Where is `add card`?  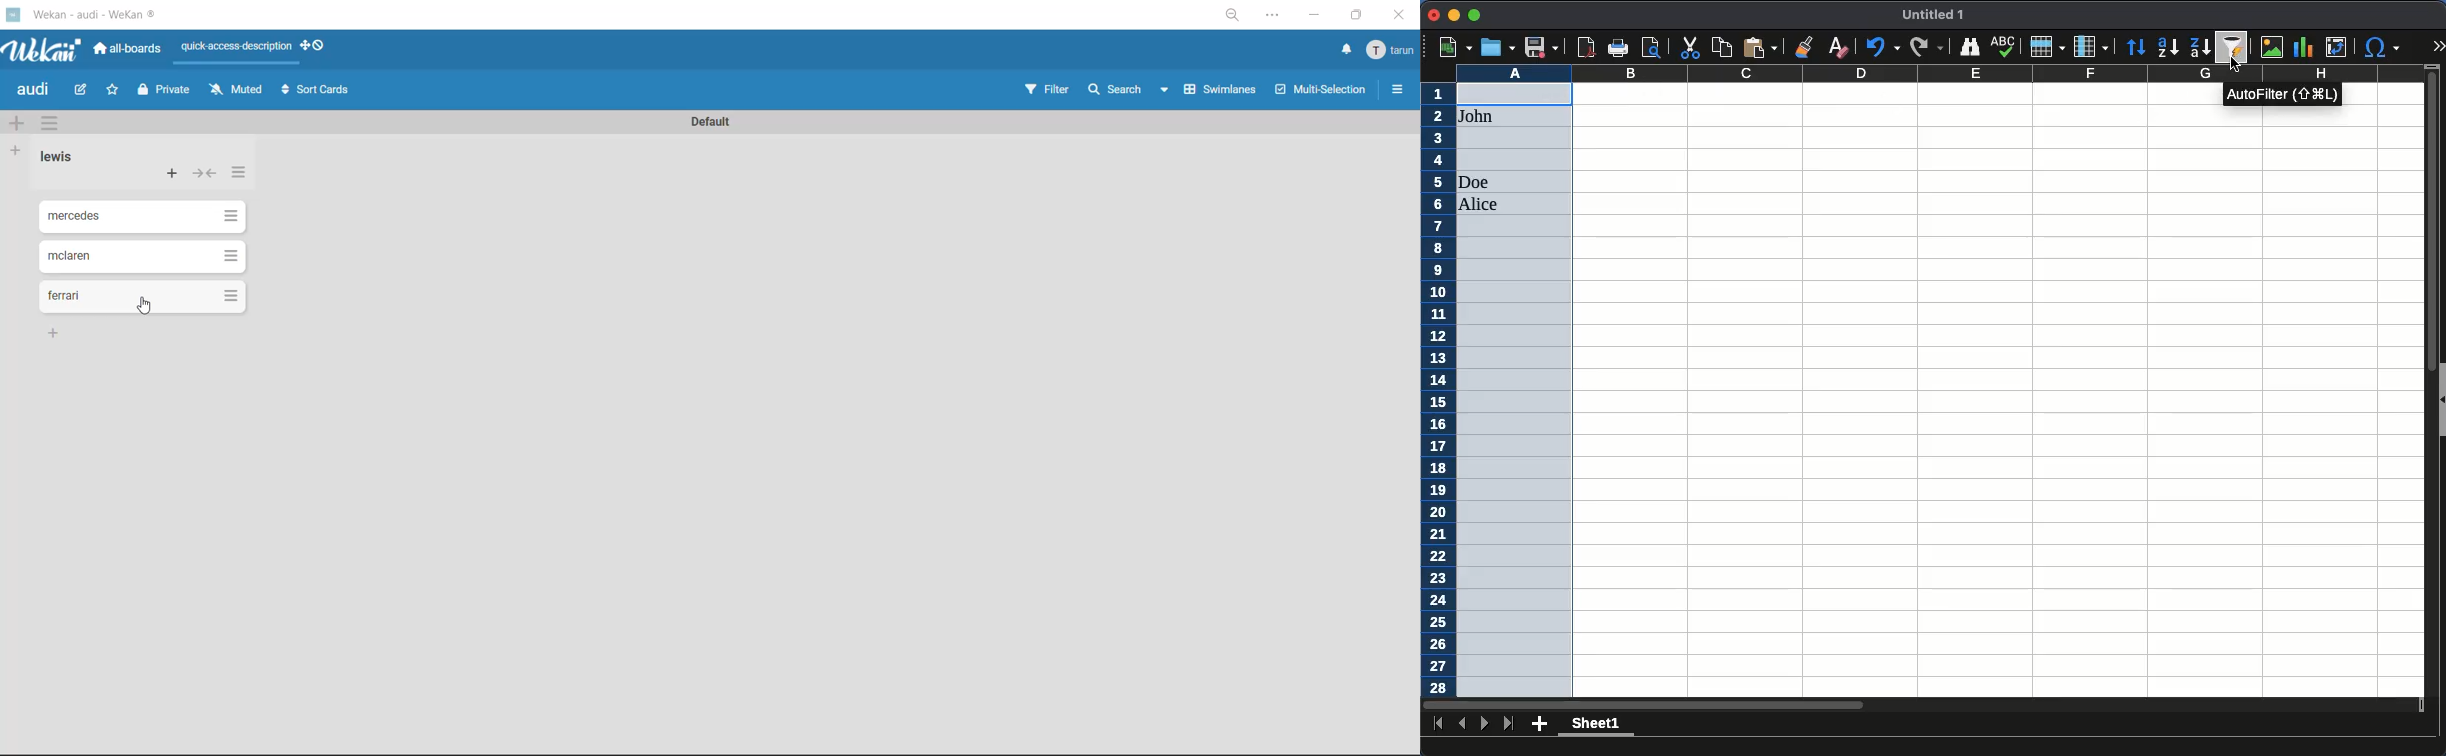 add card is located at coordinates (173, 175).